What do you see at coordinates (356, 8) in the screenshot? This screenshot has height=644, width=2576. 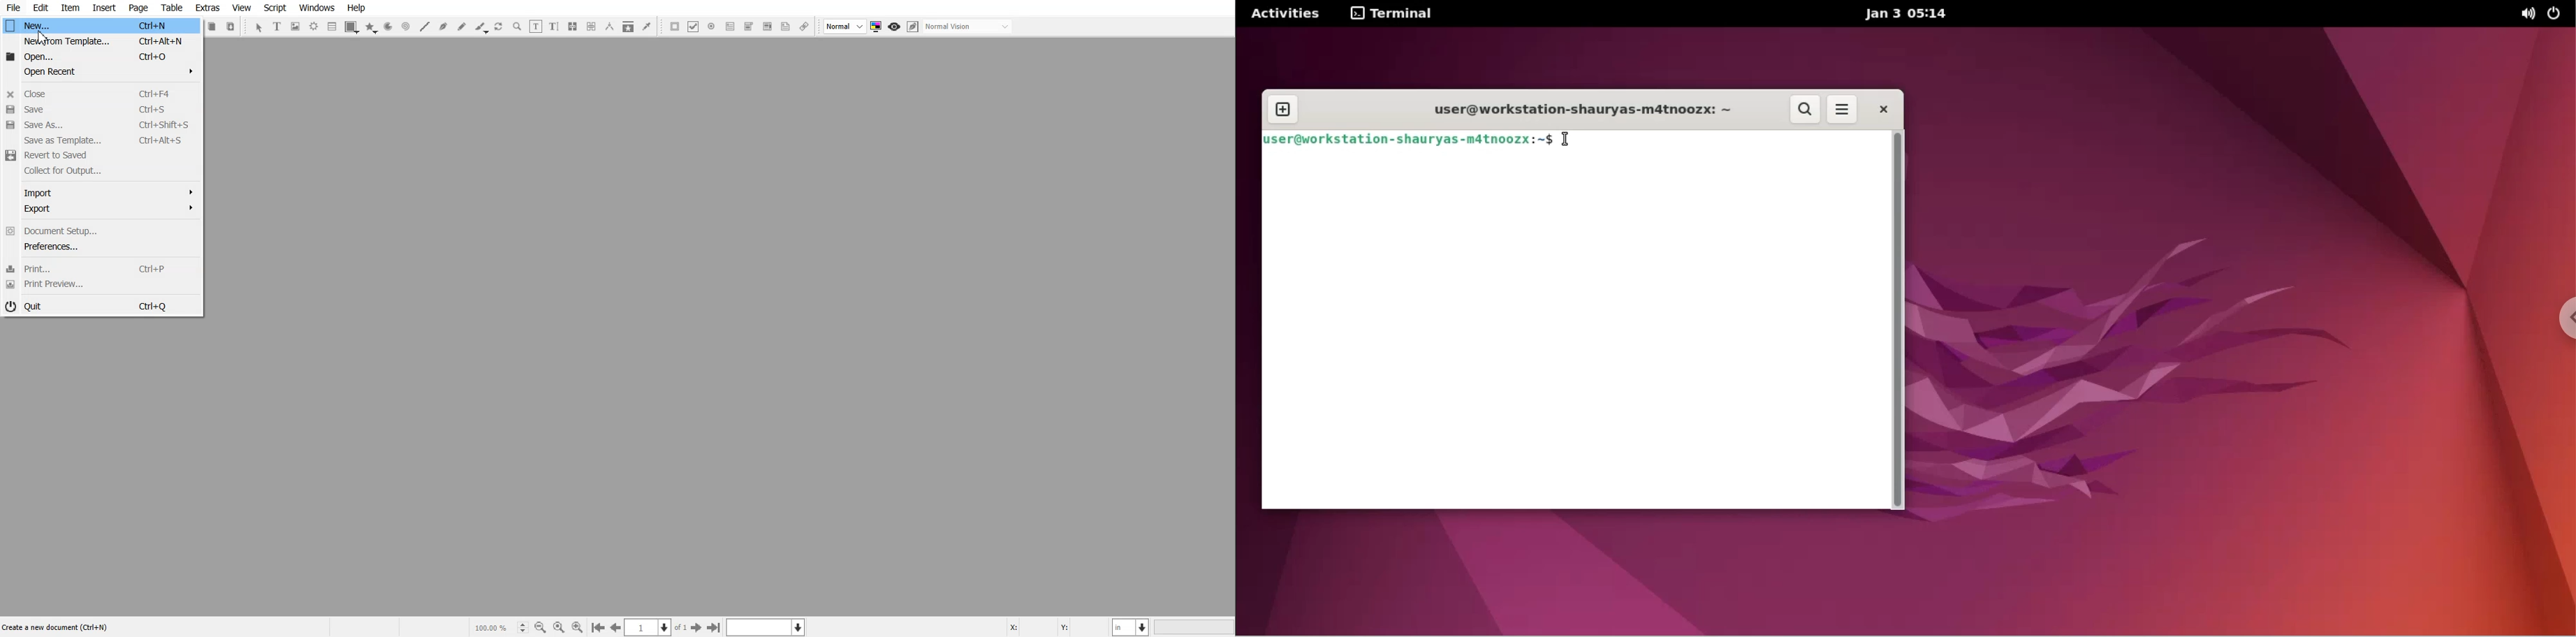 I see `Help` at bounding box center [356, 8].